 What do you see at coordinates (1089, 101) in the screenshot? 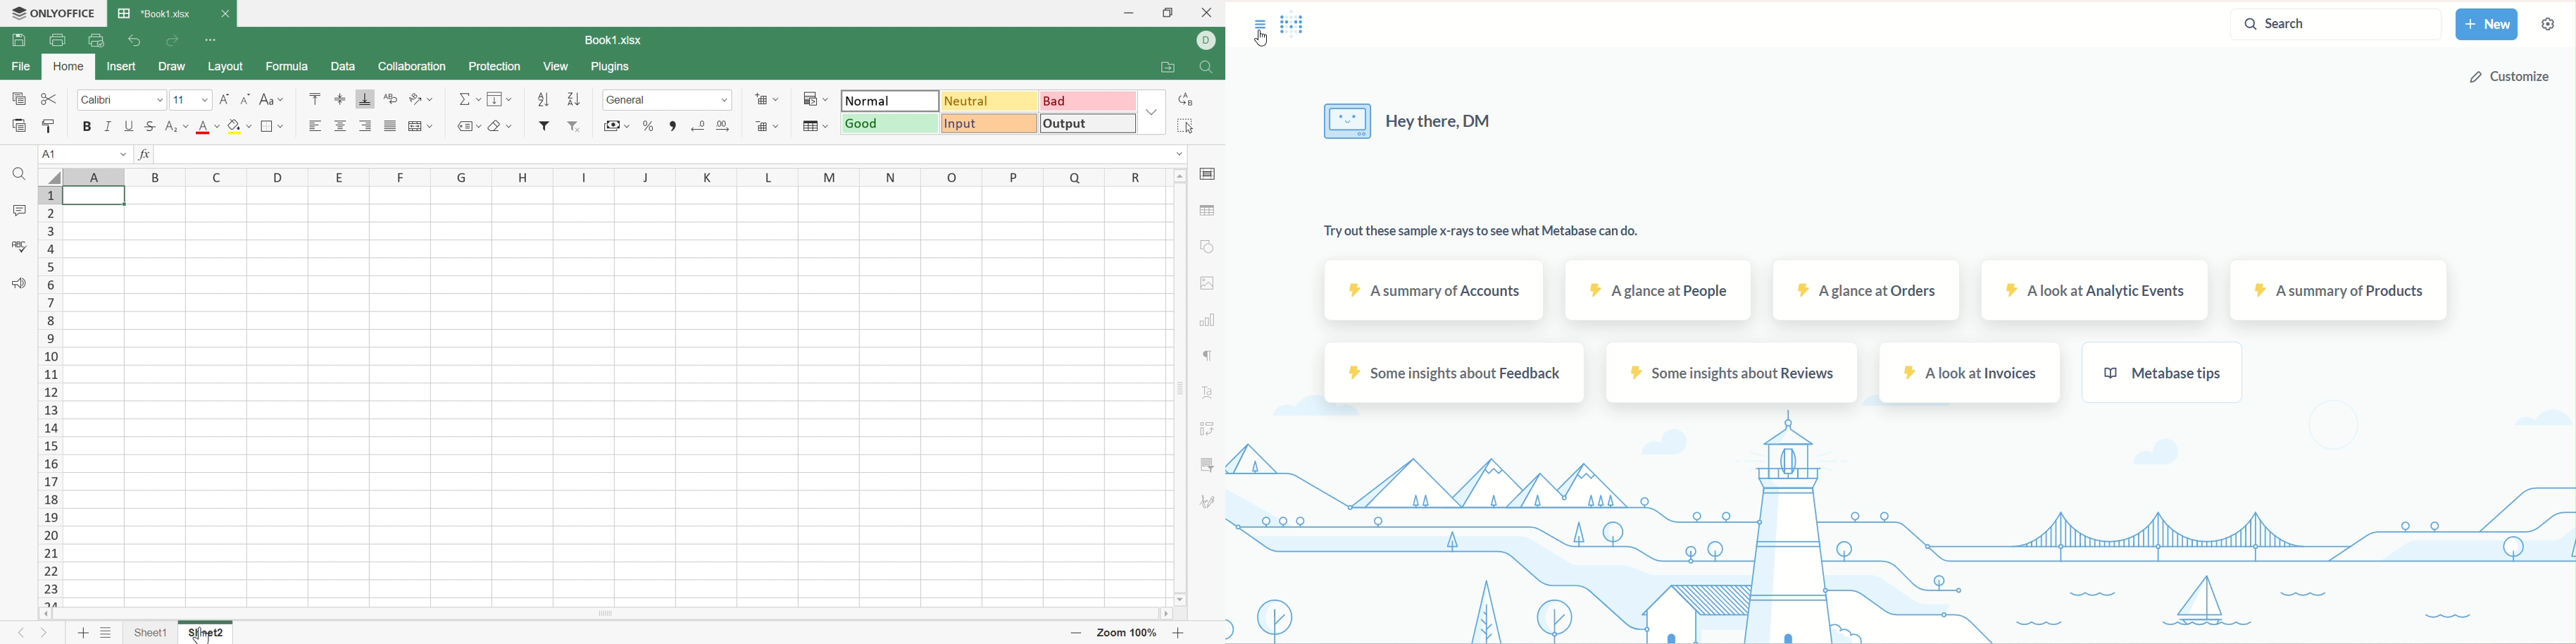
I see `Bad` at bounding box center [1089, 101].